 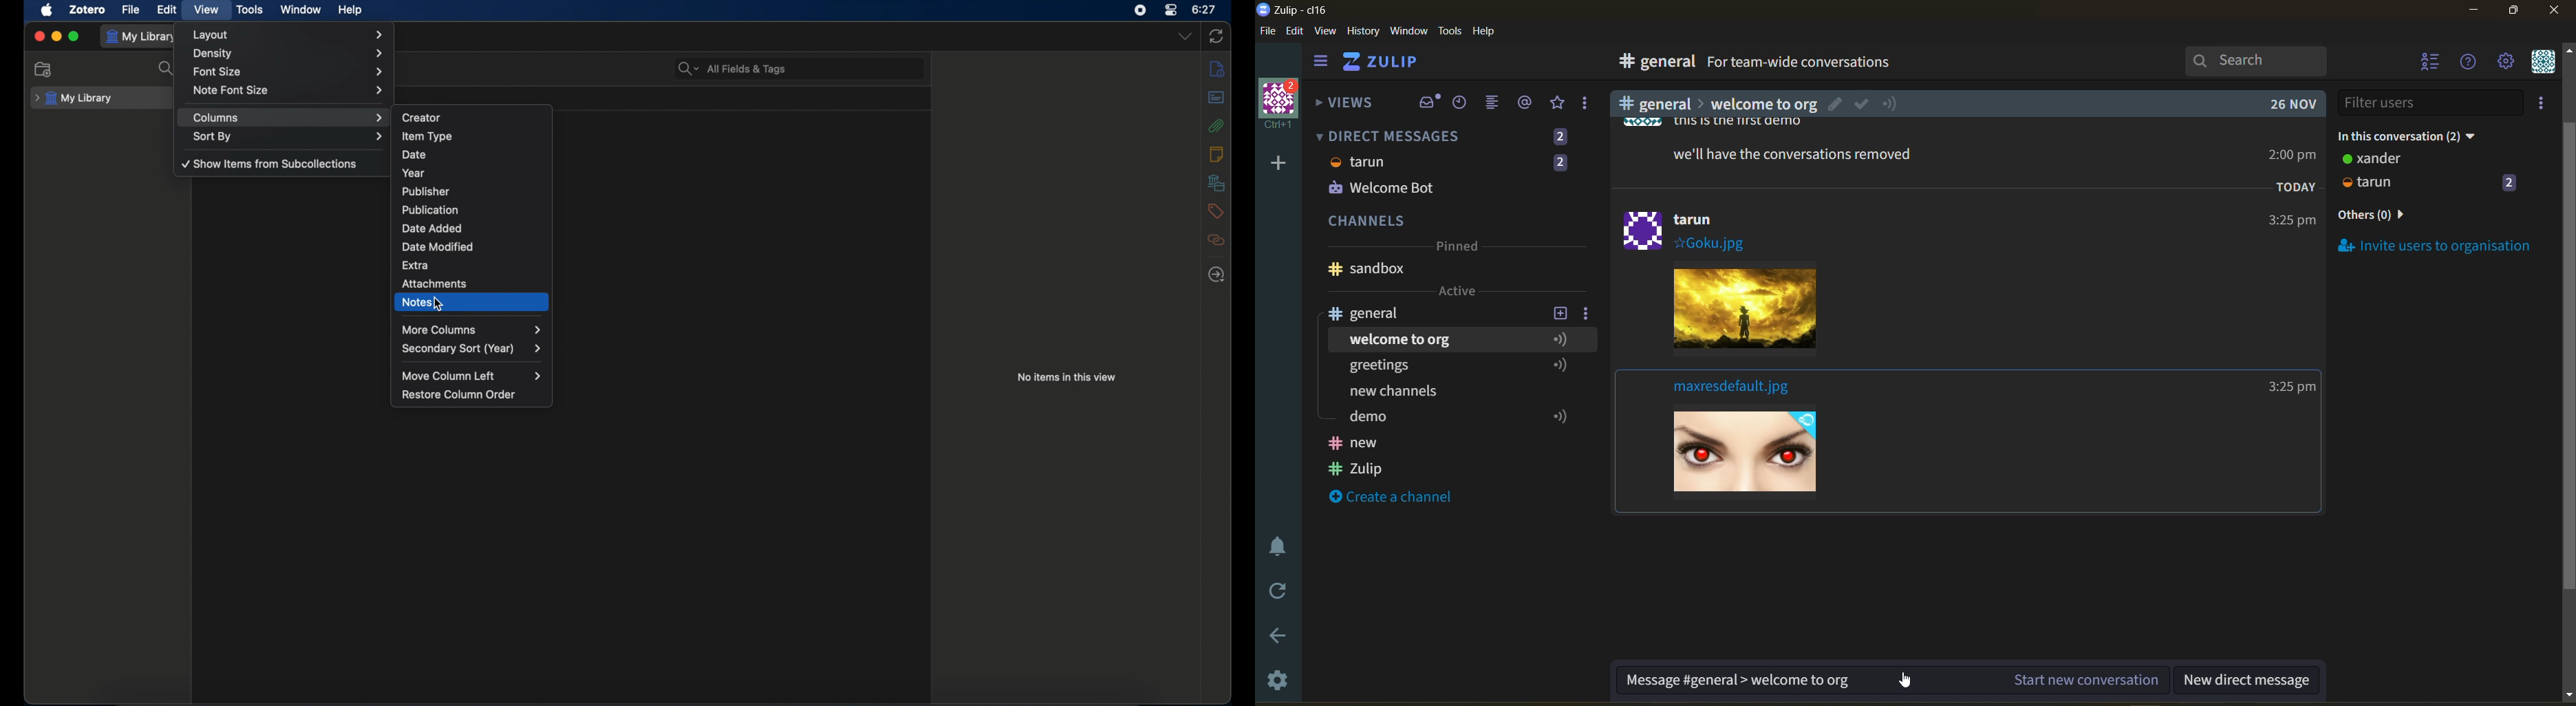 What do you see at coordinates (2432, 103) in the screenshot?
I see `filter users` at bounding box center [2432, 103].